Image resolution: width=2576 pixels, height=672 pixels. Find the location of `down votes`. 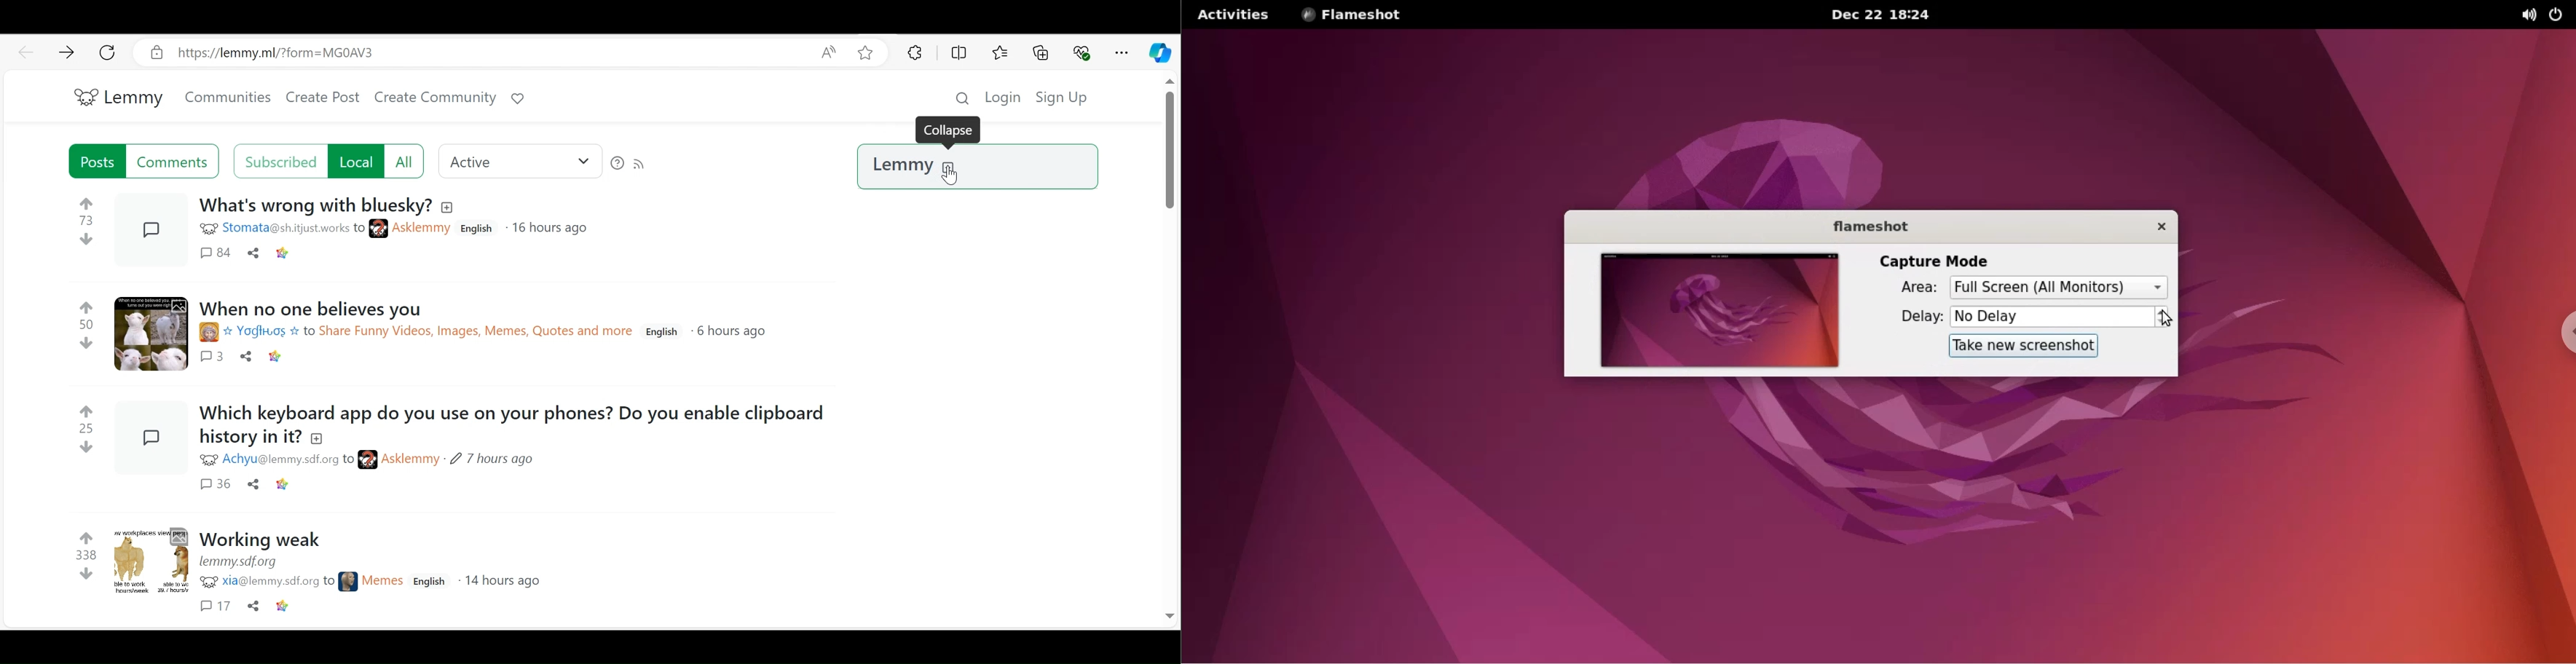

down votes is located at coordinates (84, 240).